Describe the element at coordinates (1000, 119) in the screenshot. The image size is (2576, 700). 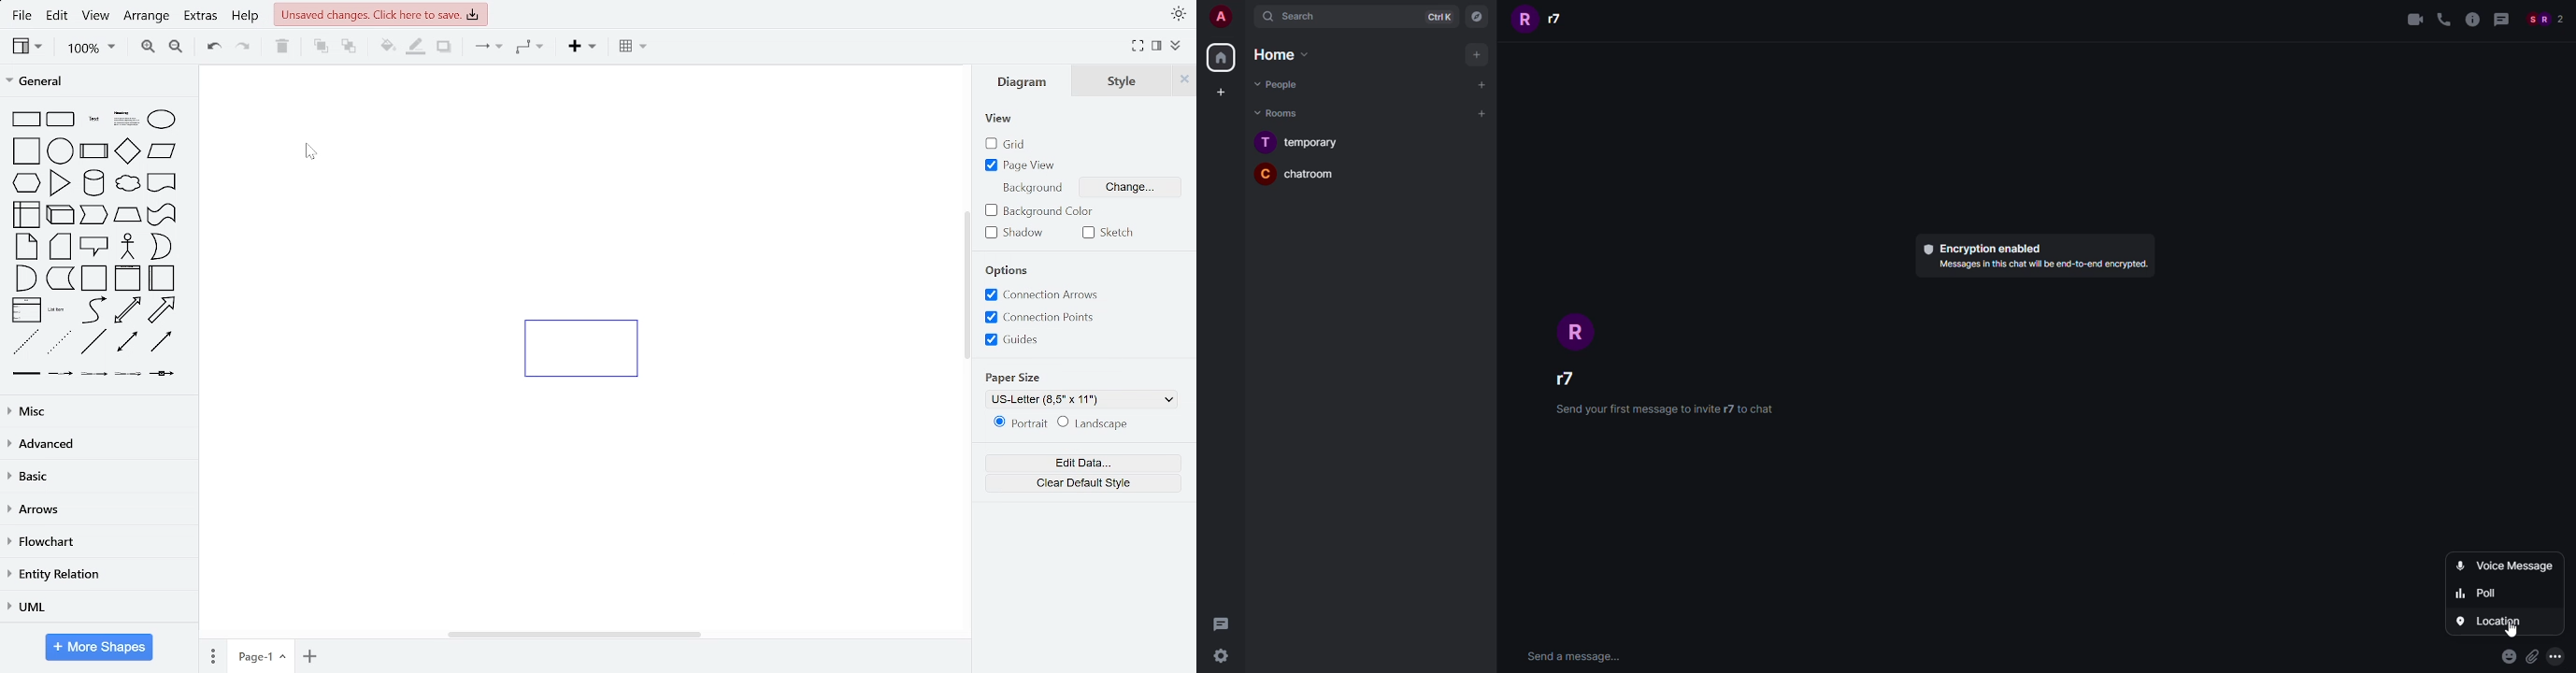
I see `view` at that location.